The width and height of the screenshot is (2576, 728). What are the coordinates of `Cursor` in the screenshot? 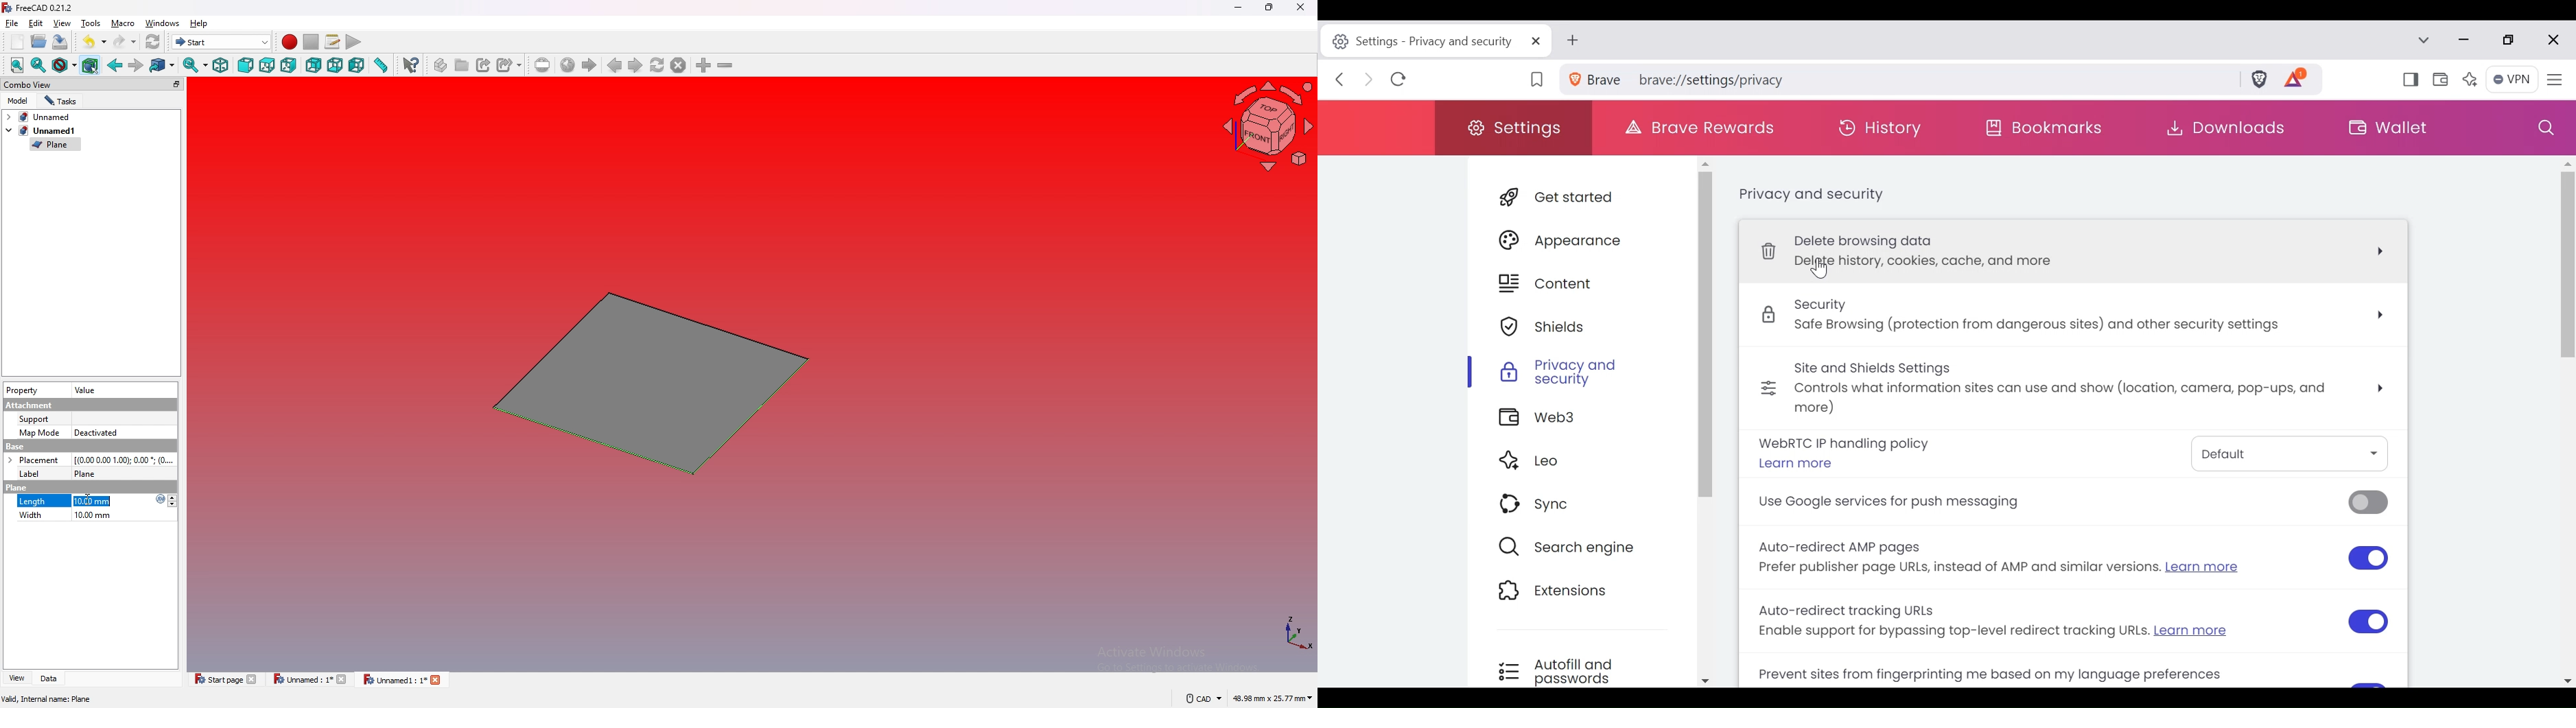 It's located at (89, 500).